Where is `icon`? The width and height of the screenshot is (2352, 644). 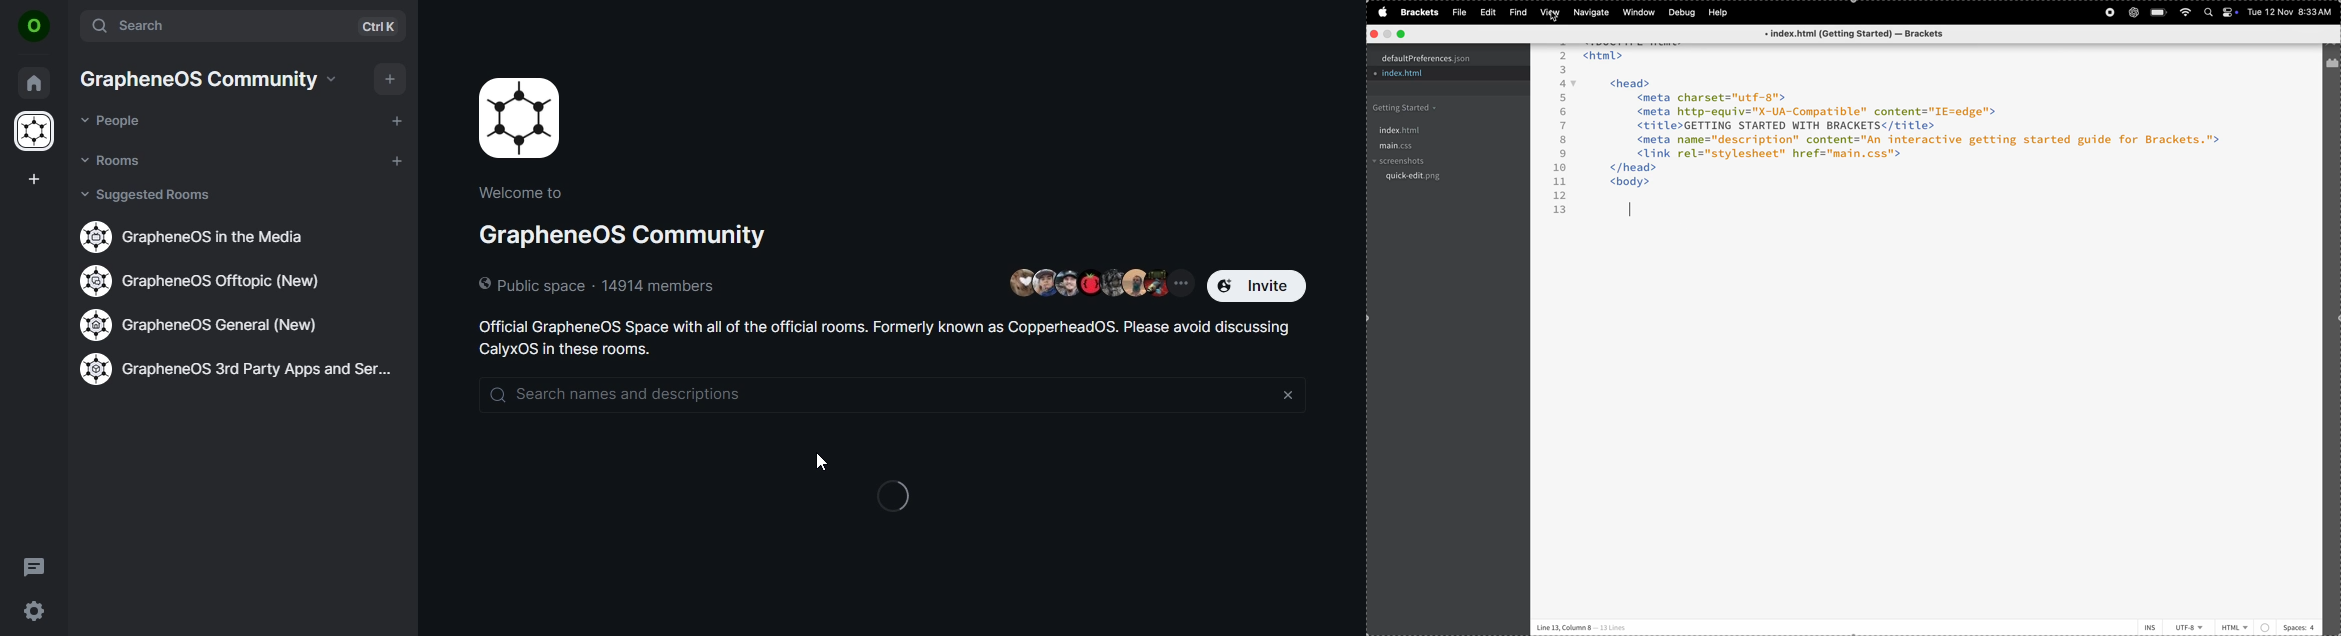
icon is located at coordinates (34, 27).